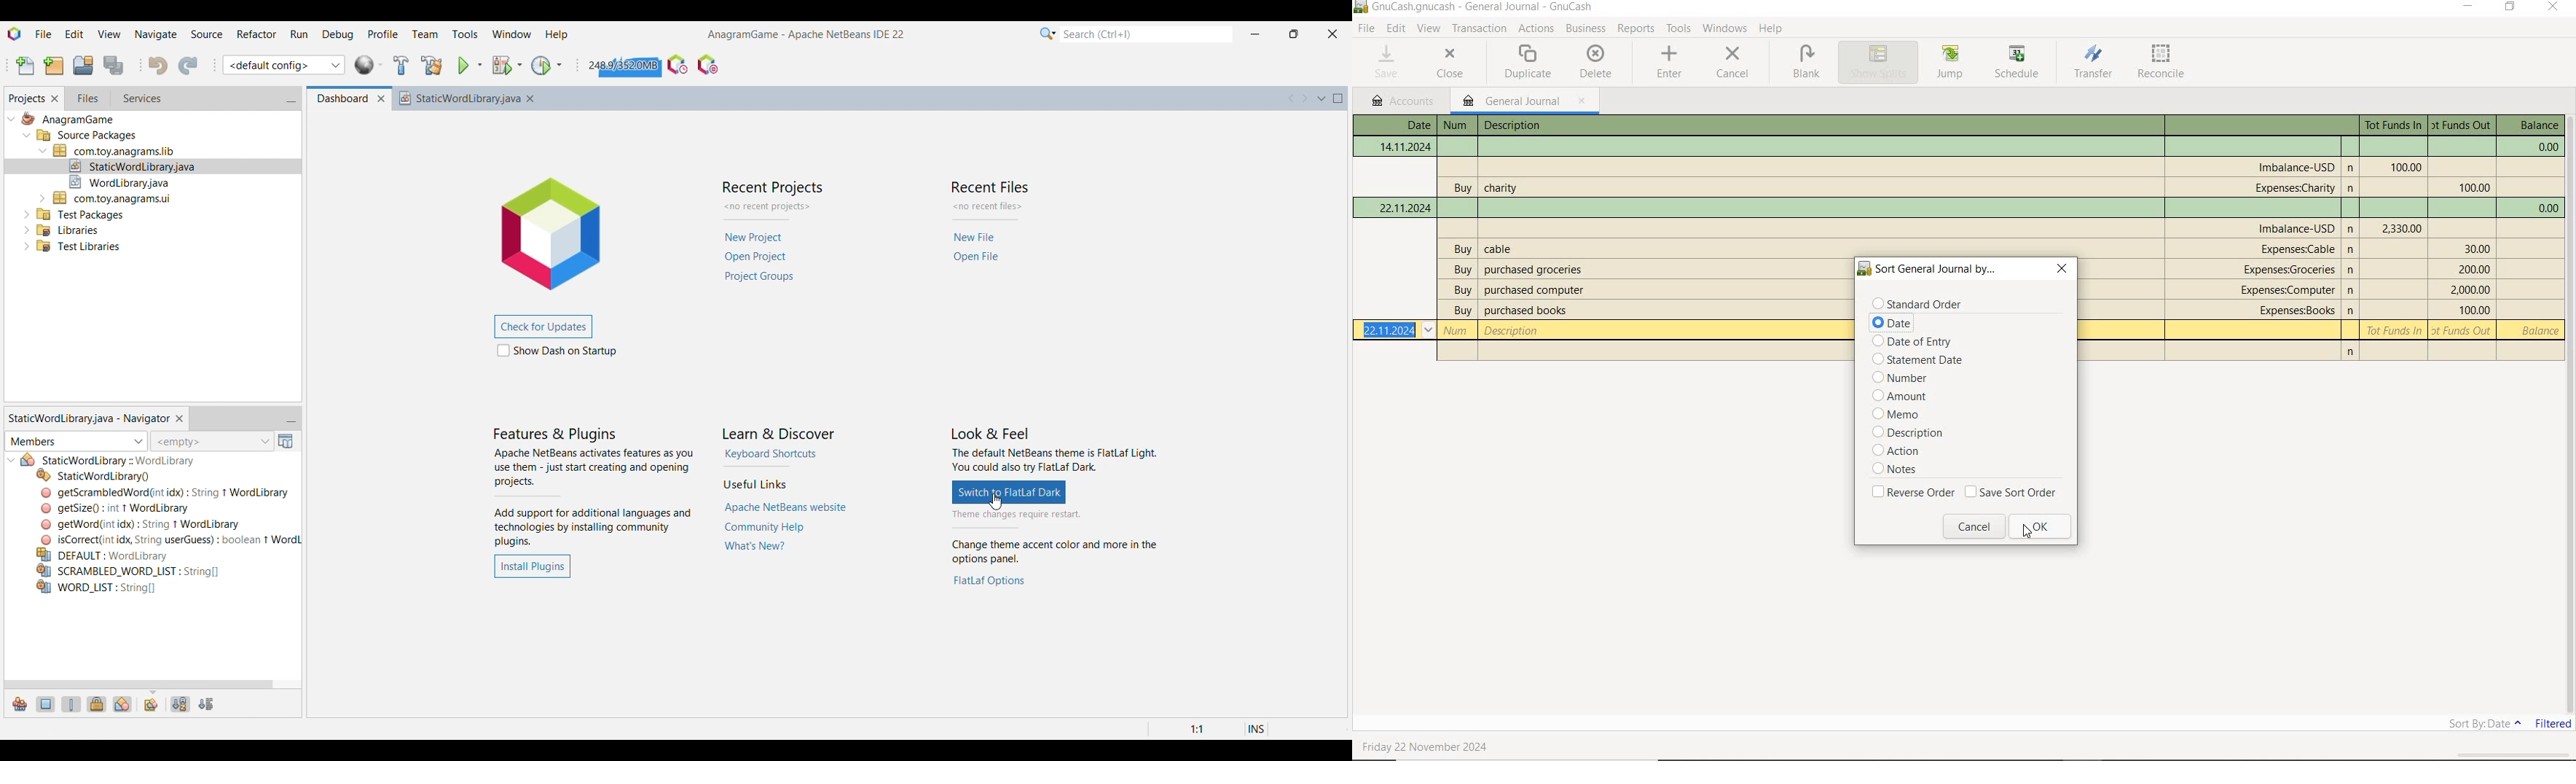 This screenshot has width=2576, height=784. What do you see at coordinates (1406, 147) in the screenshot?
I see `Date` at bounding box center [1406, 147].